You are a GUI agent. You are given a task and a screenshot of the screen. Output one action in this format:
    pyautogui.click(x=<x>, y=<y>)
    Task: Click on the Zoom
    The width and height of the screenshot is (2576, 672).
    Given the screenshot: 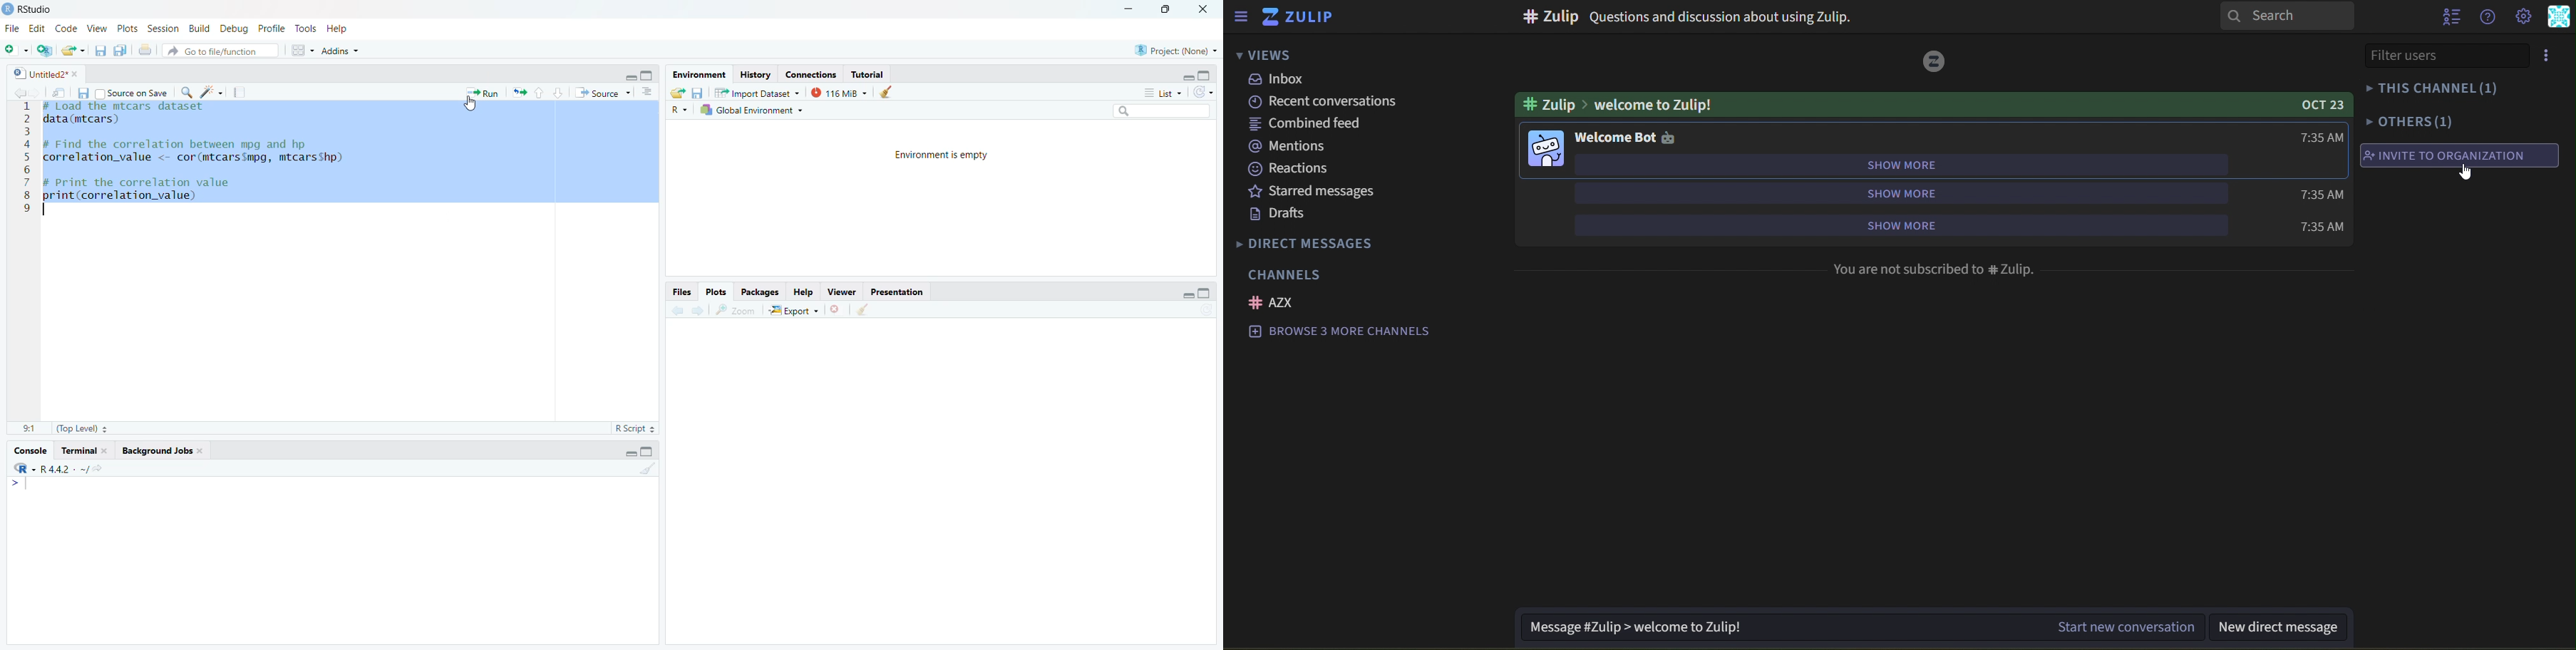 What is the action you would take?
    pyautogui.click(x=736, y=310)
    